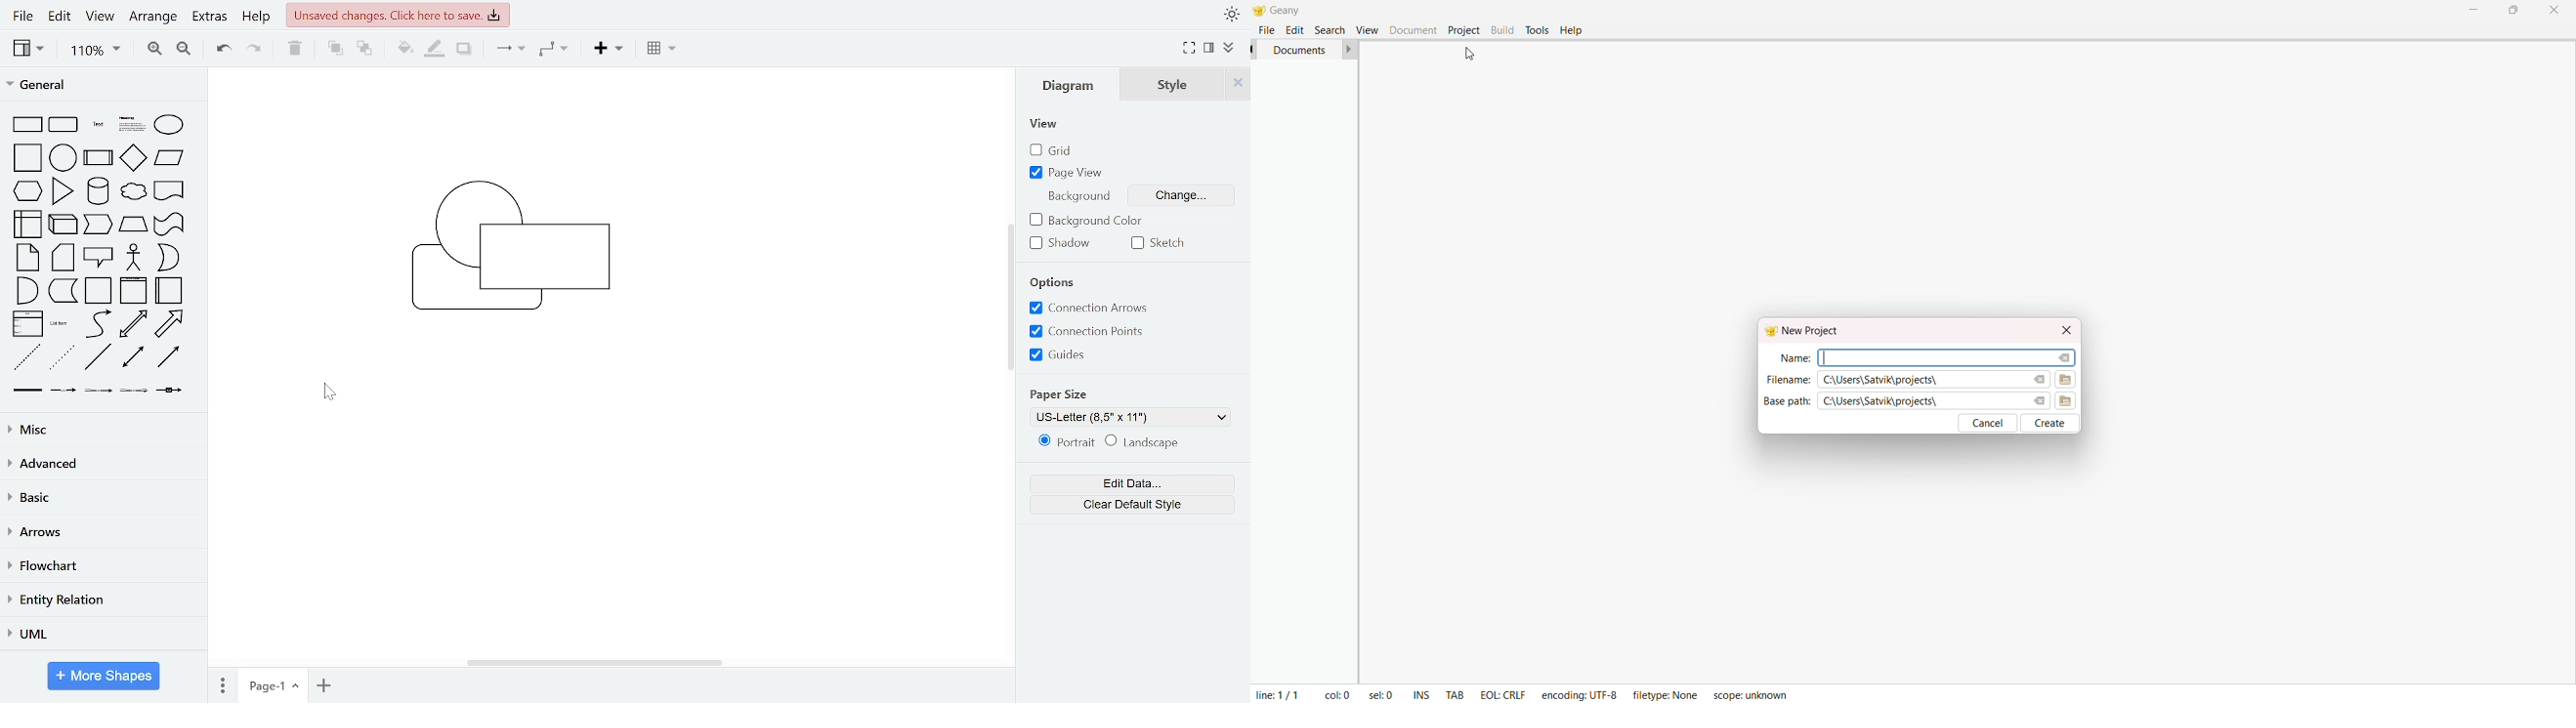 This screenshot has width=2576, height=728. What do you see at coordinates (63, 125) in the screenshot?
I see `rounded rectangle` at bounding box center [63, 125].